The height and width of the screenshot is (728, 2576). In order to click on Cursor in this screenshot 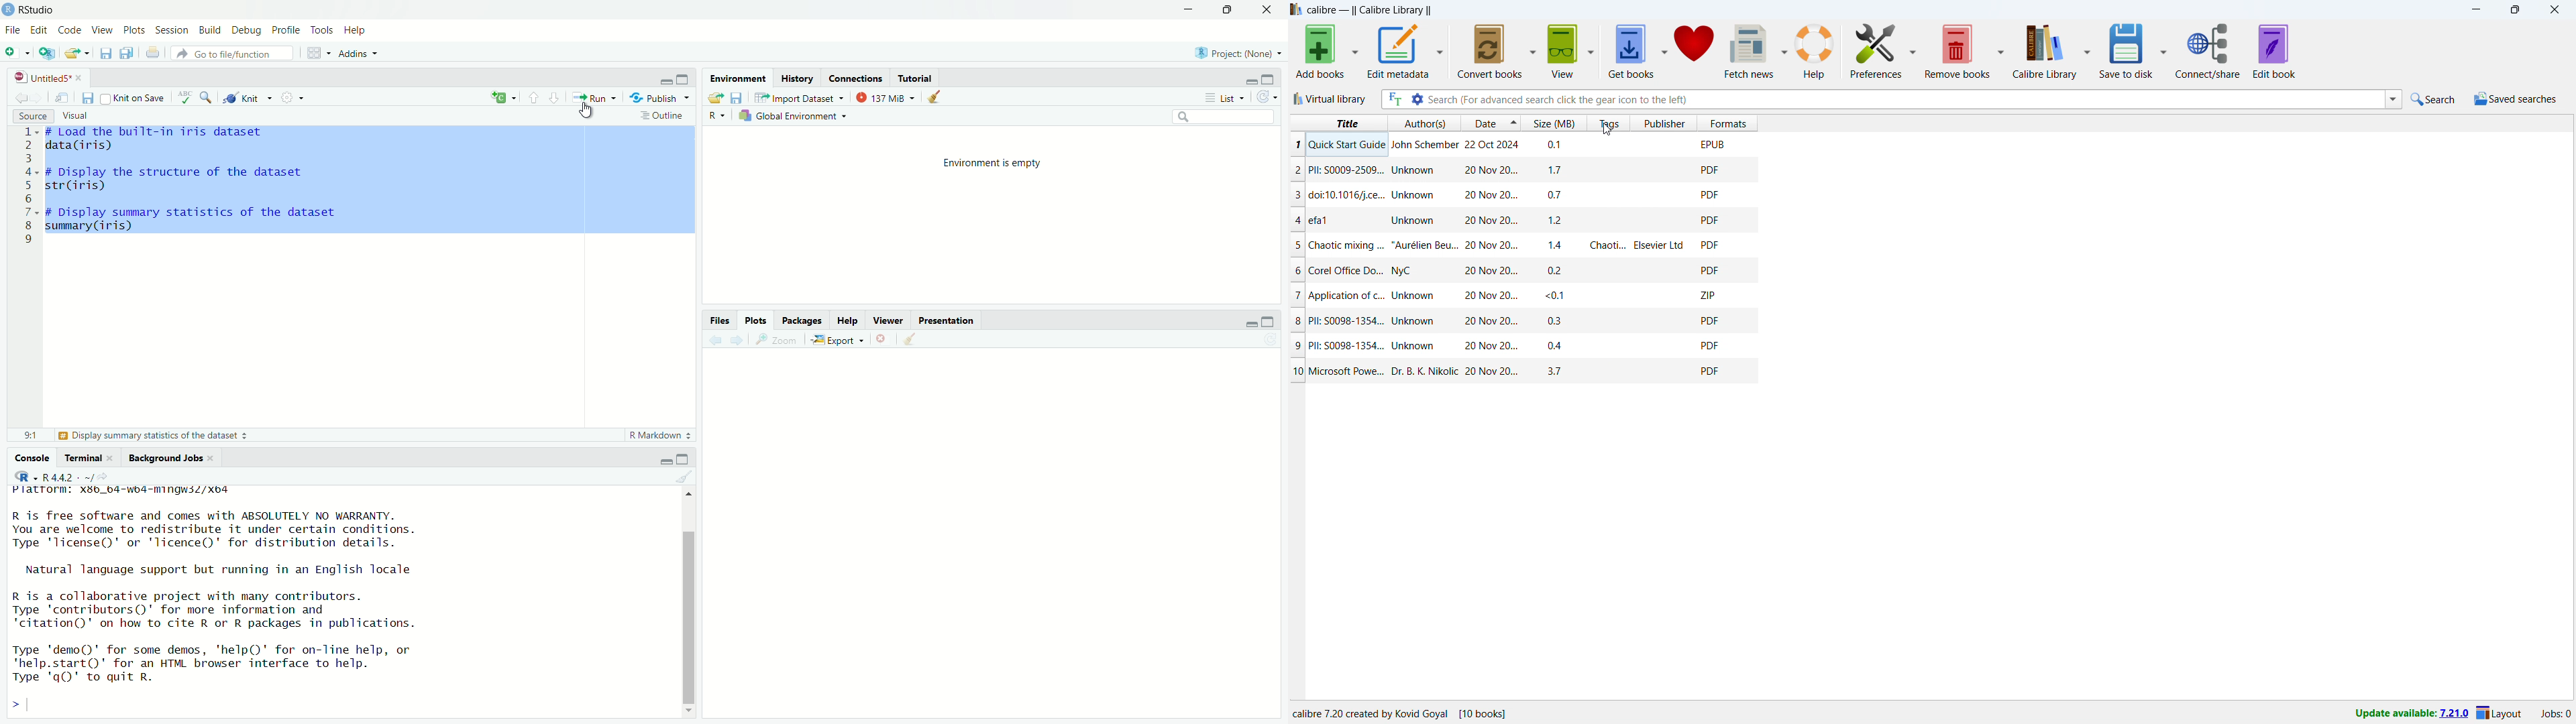, I will do `click(1609, 131)`.